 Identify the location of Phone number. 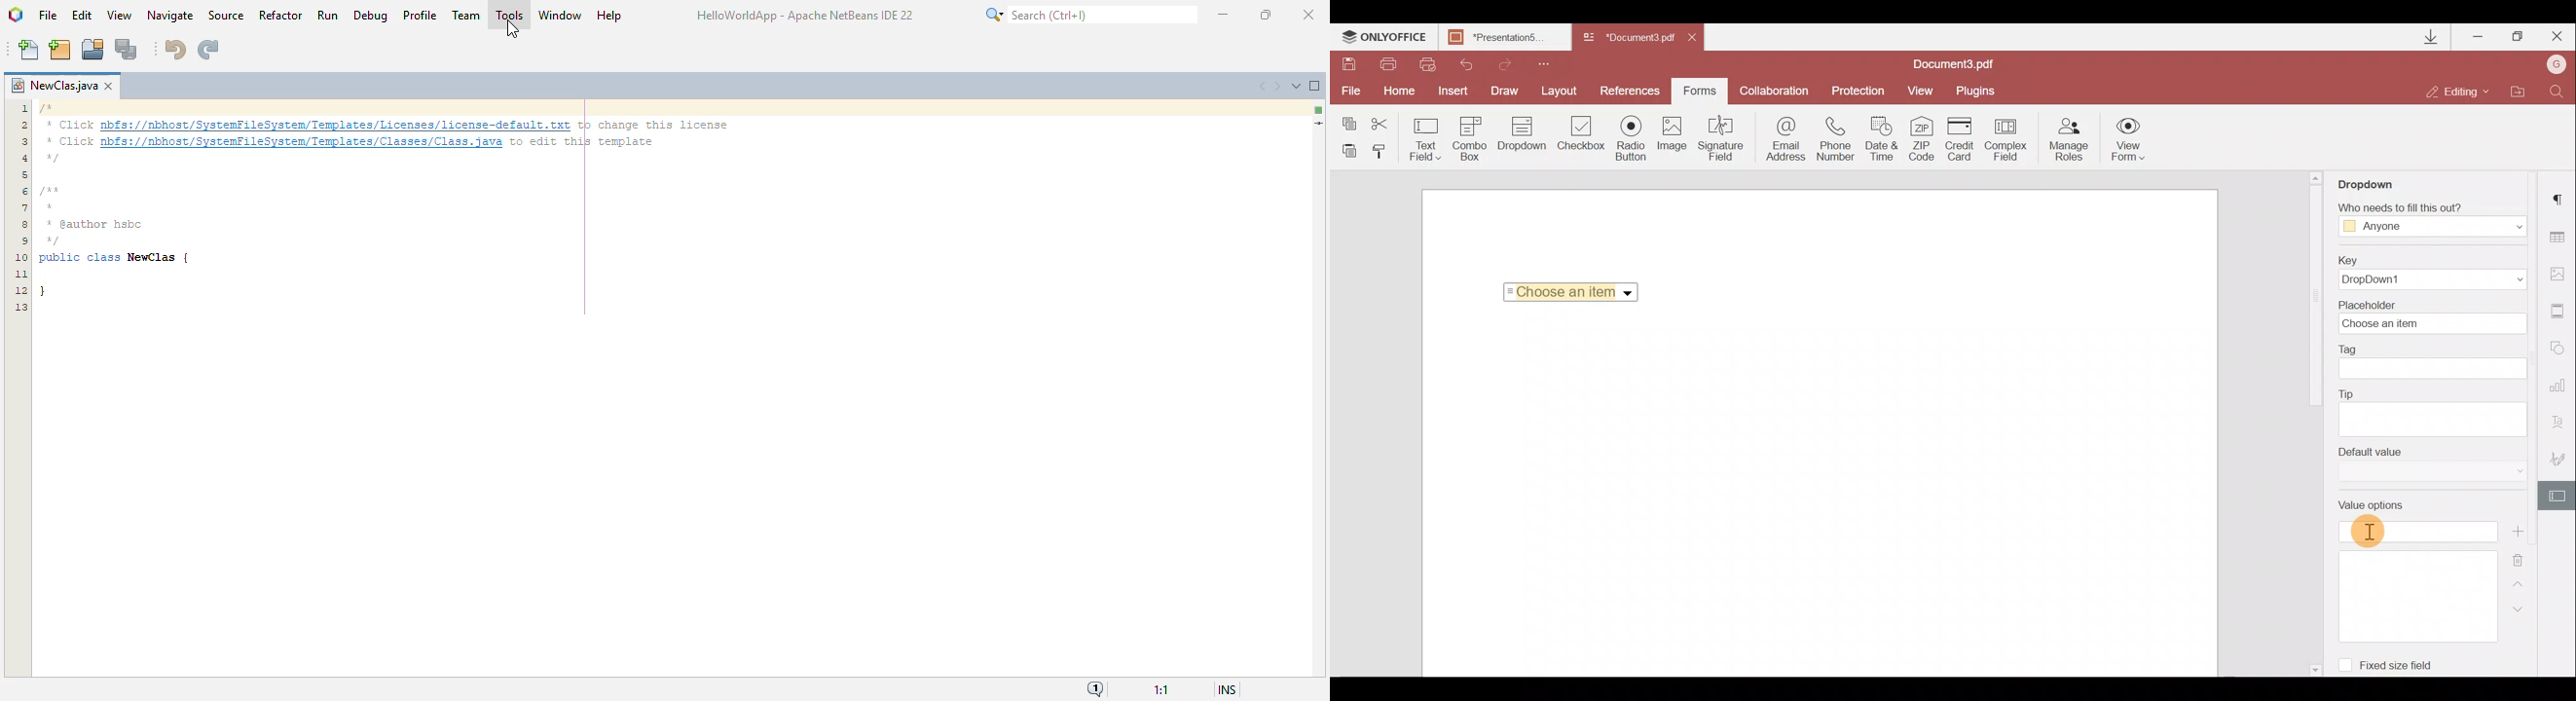
(1837, 140).